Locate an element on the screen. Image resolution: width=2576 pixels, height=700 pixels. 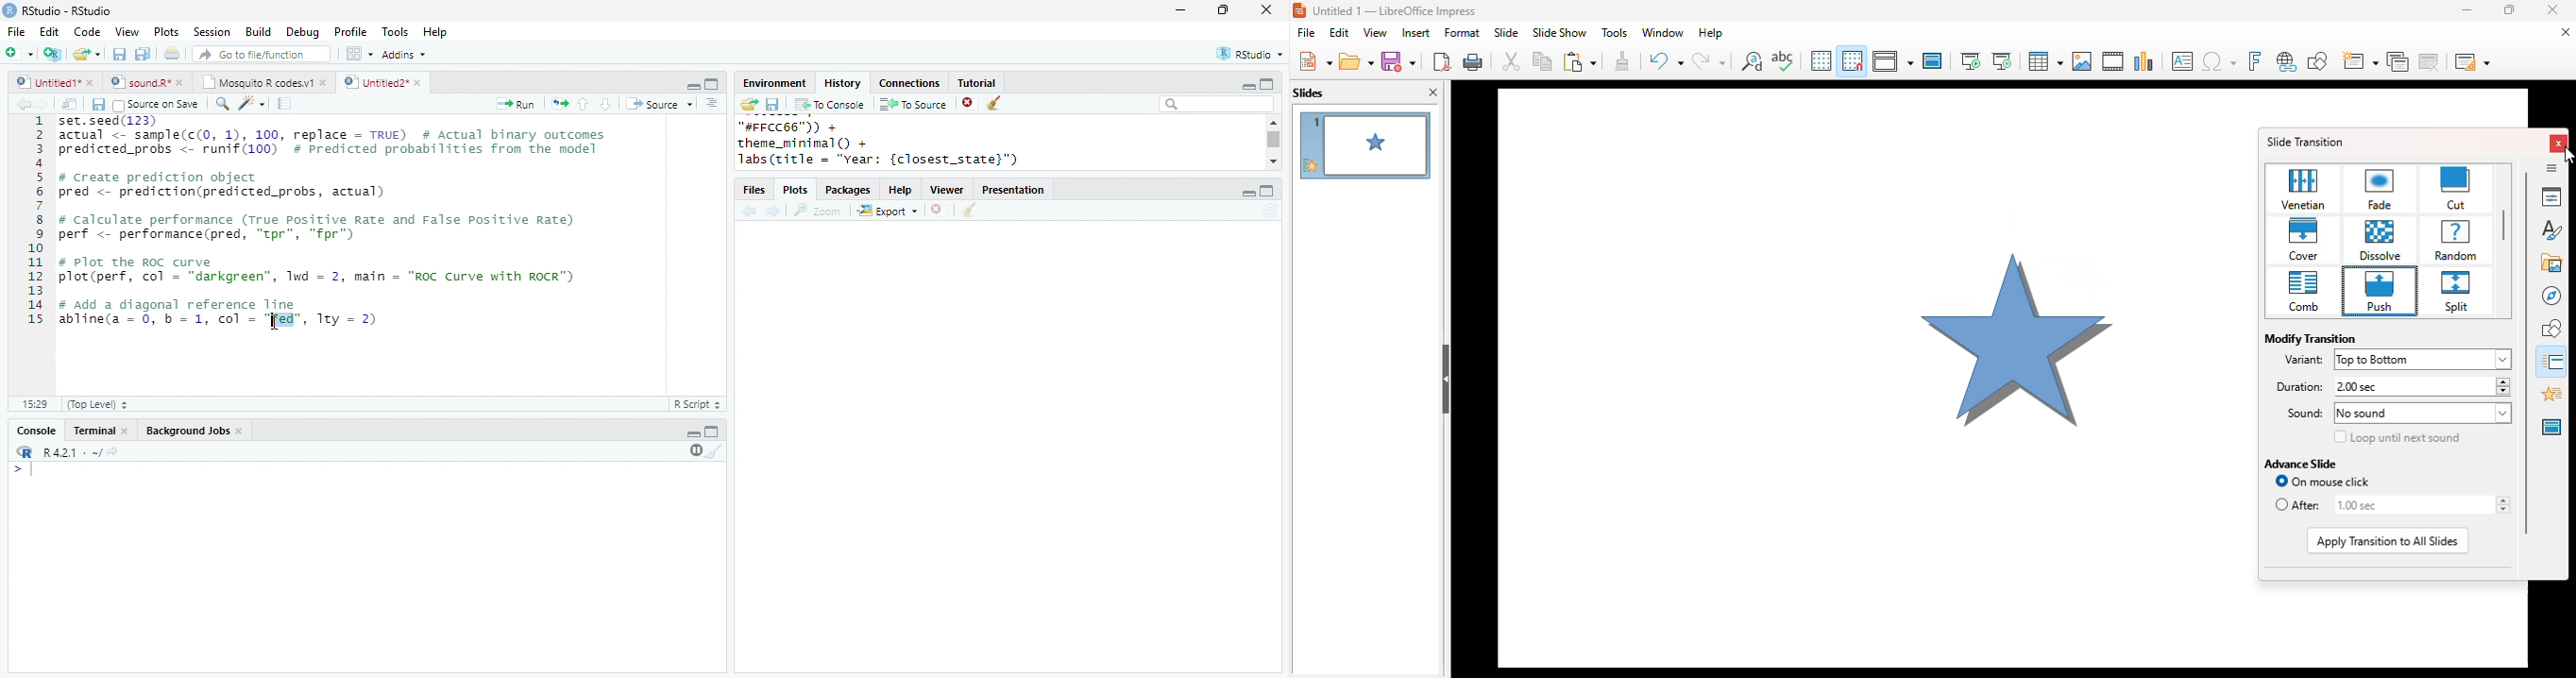
new file is located at coordinates (19, 53).